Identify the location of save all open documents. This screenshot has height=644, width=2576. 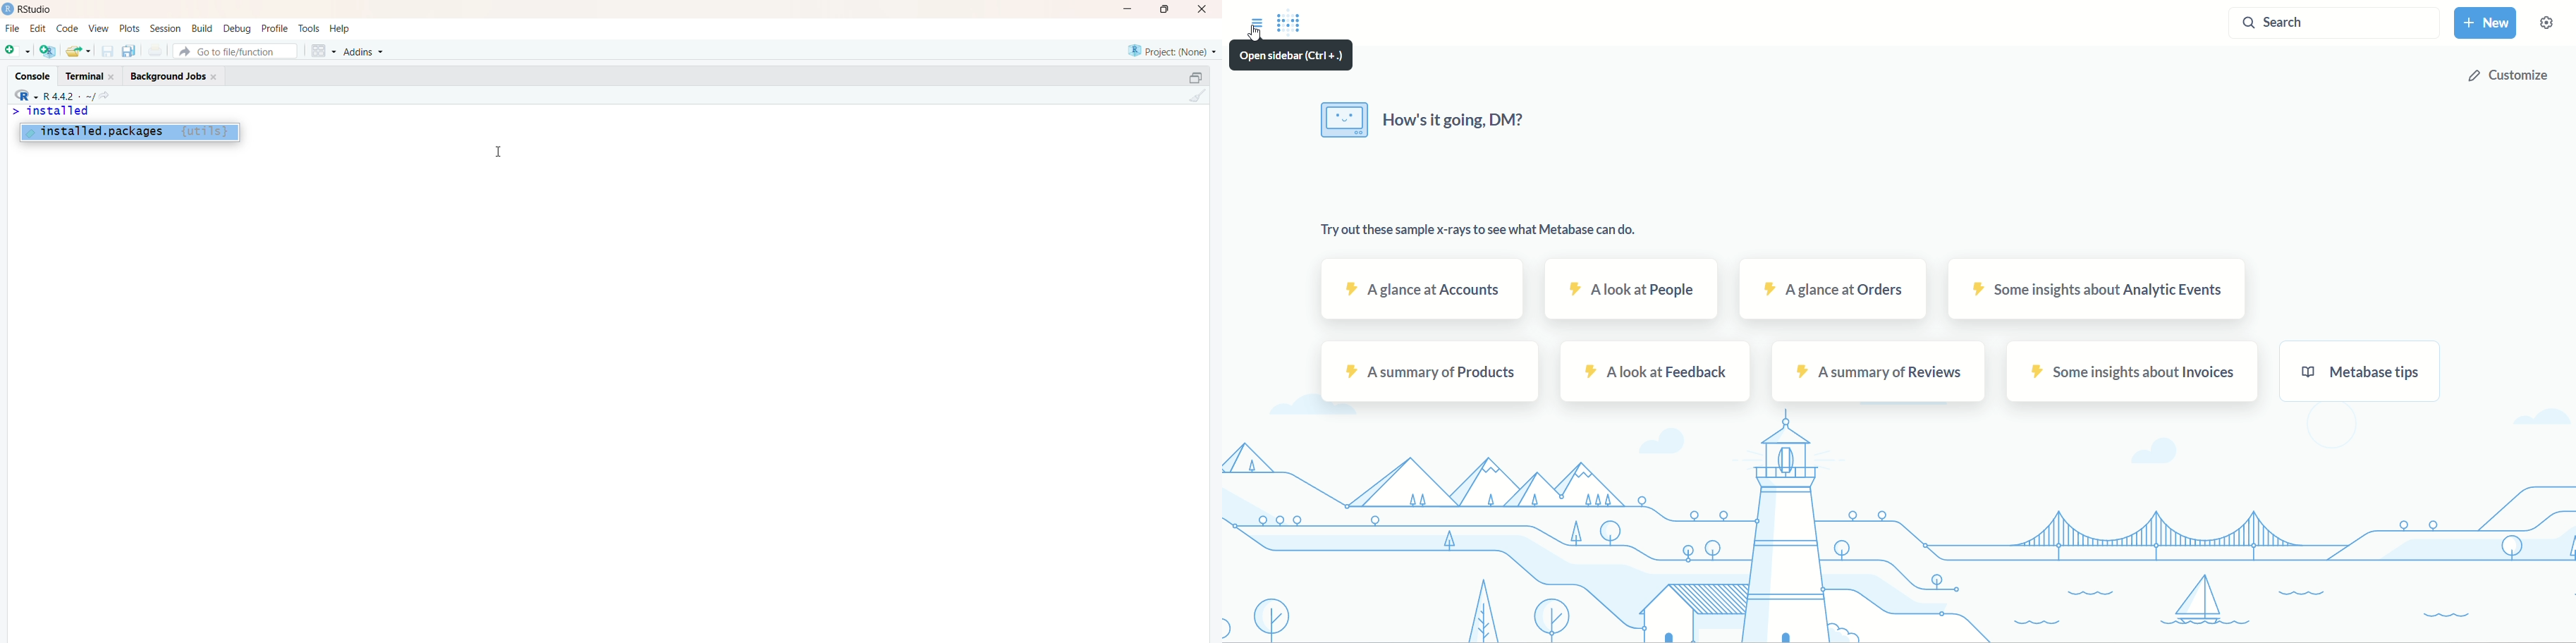
(129, 52).